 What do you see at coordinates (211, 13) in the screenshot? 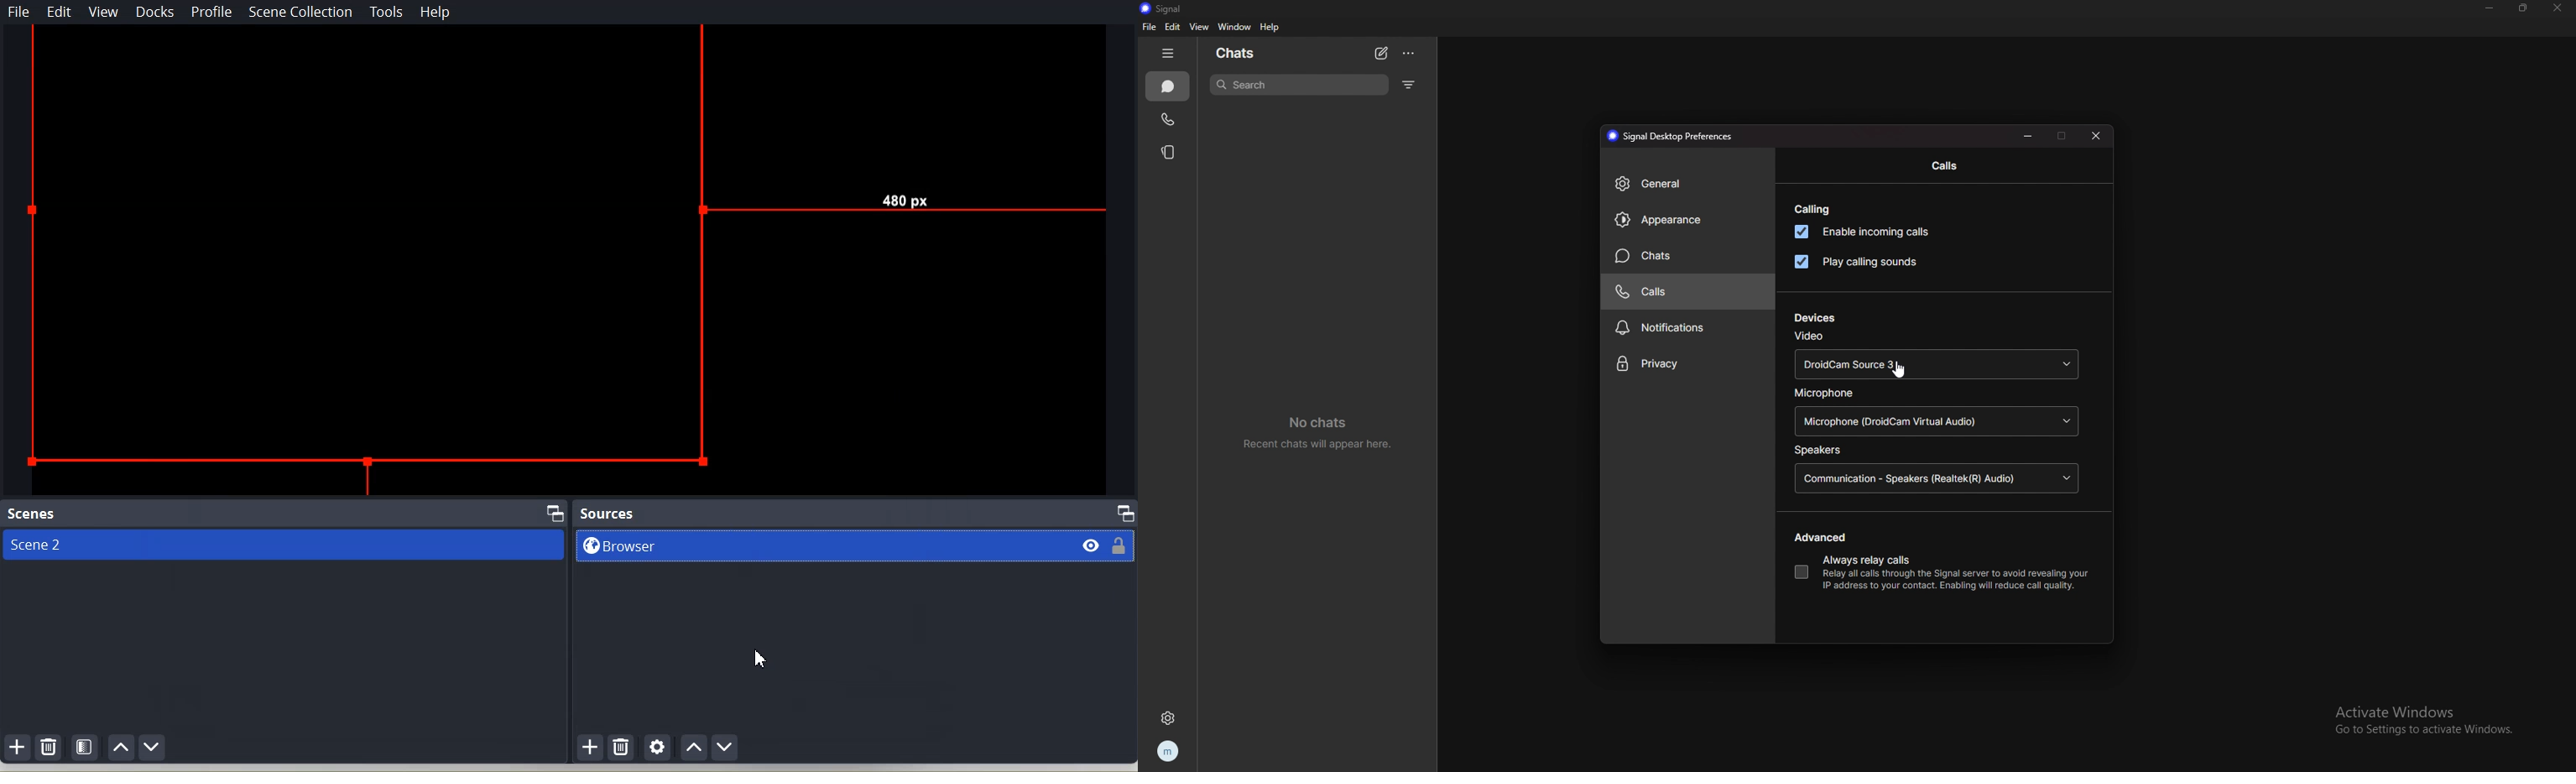
I see `Profile` at bounding box center [211, 13].